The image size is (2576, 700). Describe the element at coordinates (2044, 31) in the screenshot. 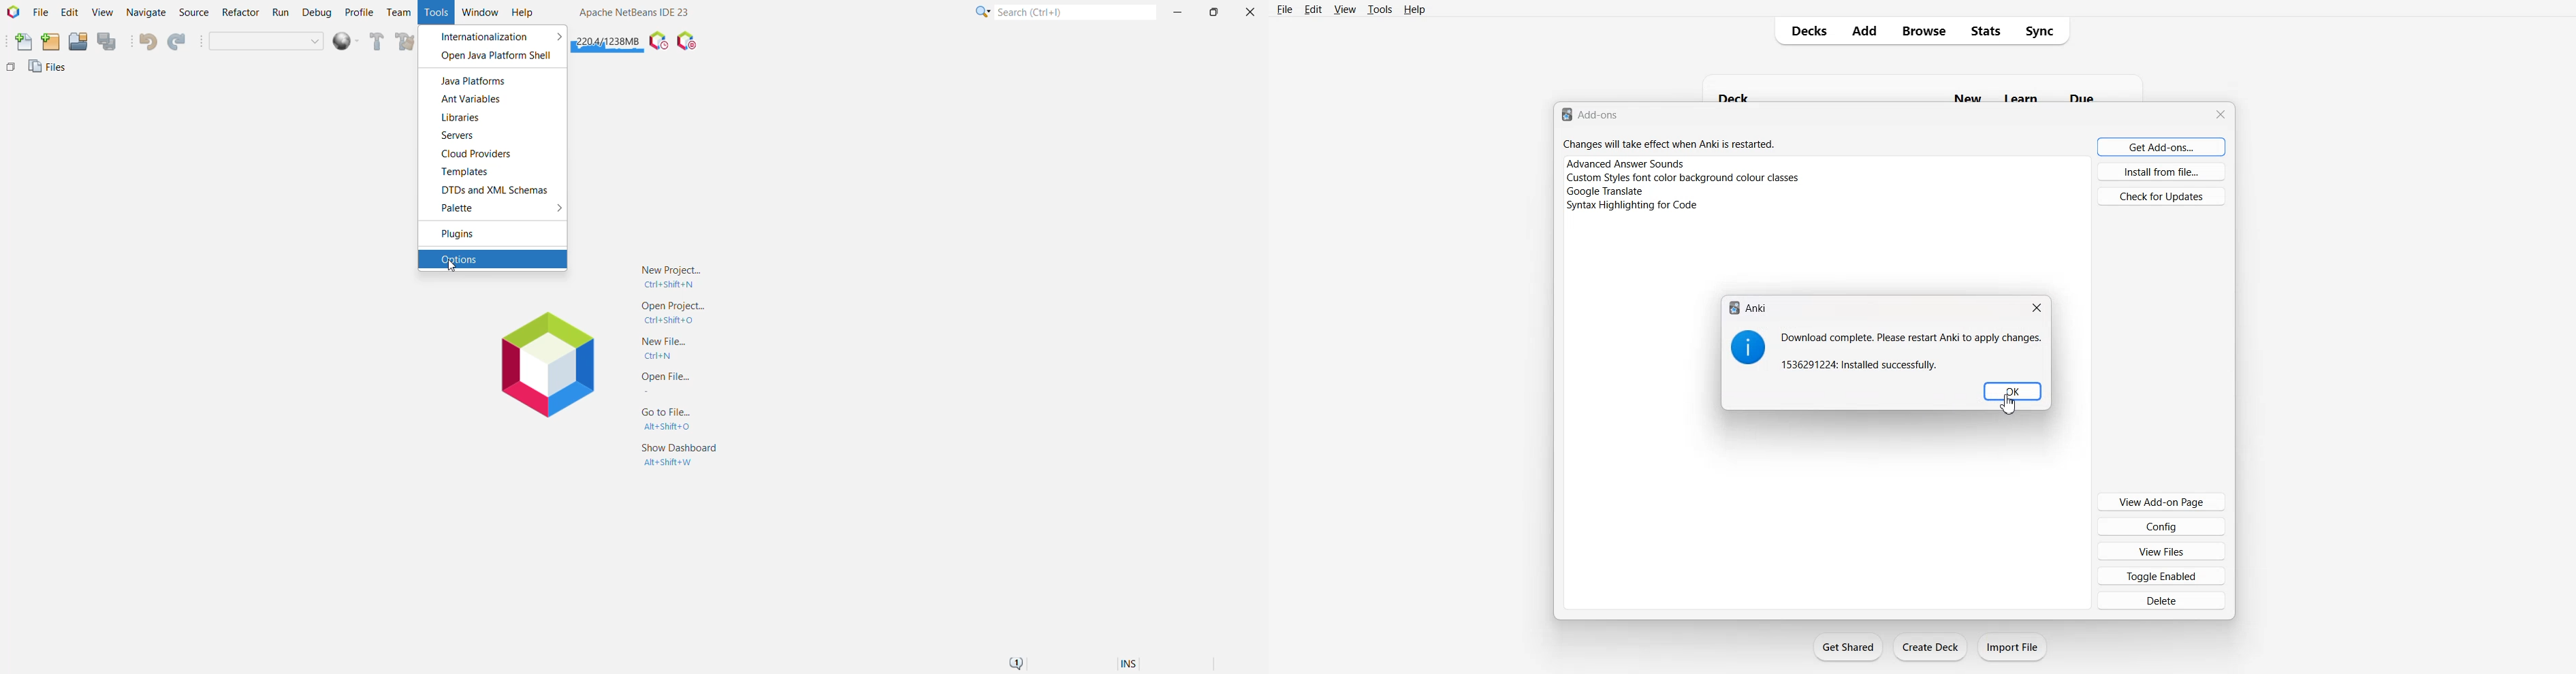

I see `Sync` at that location.